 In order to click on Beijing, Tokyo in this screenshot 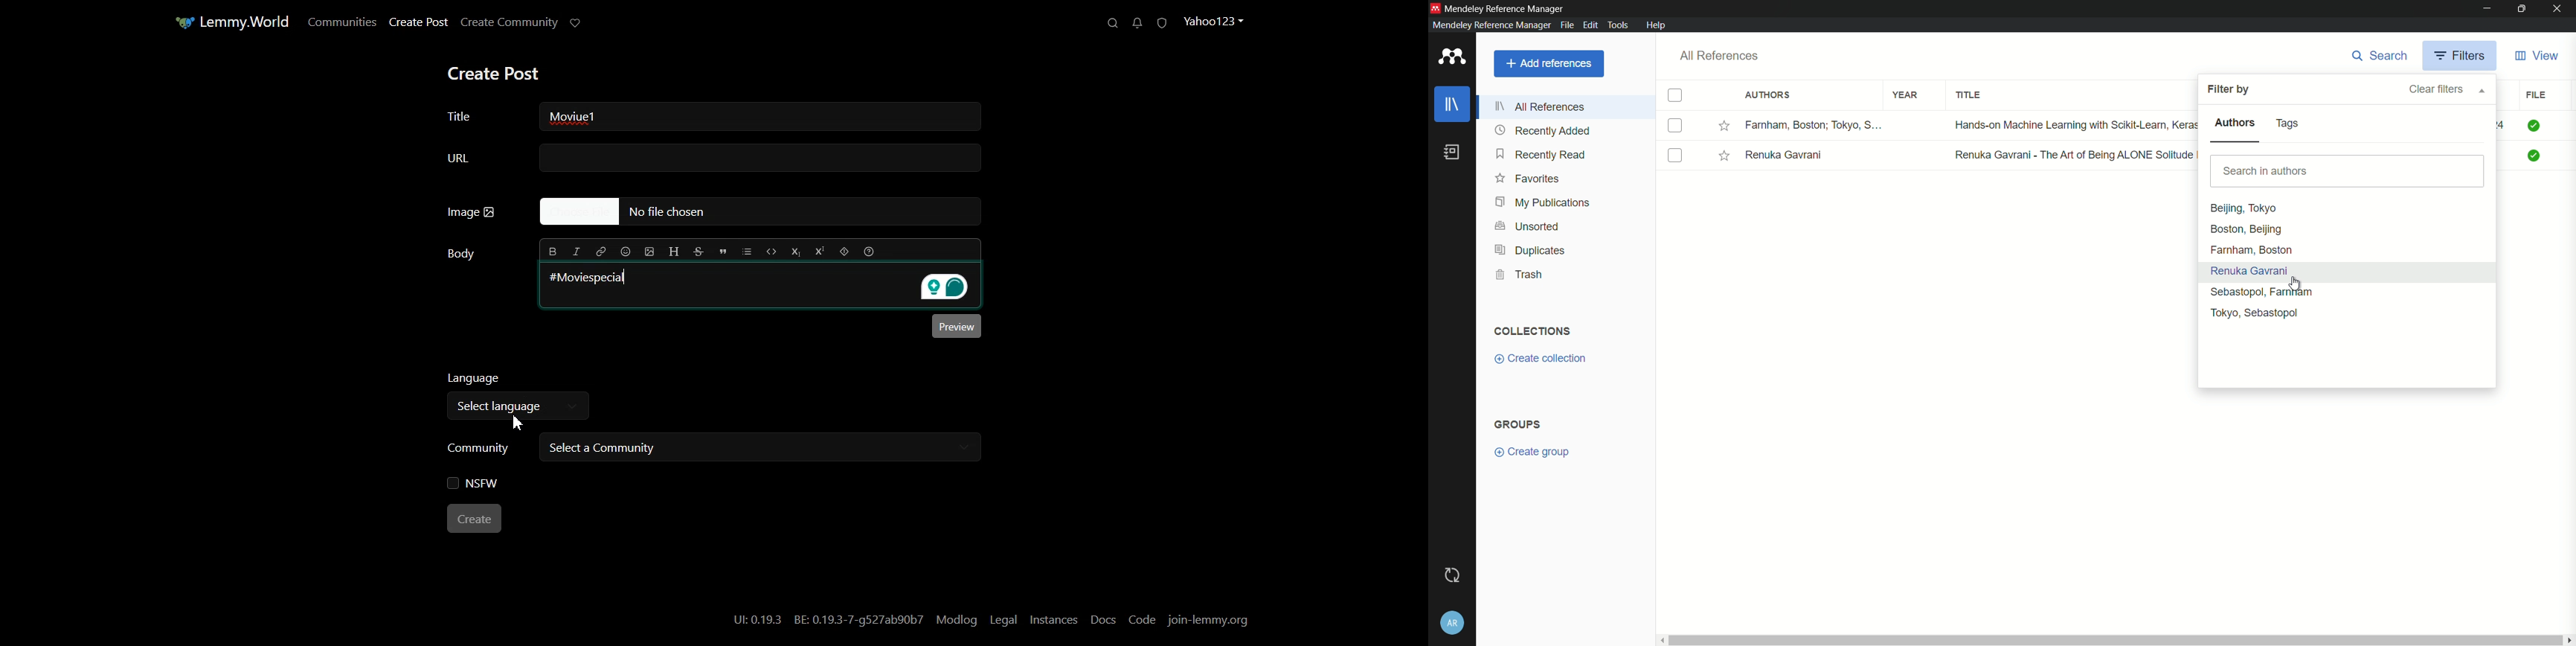, I will do `click(2250, 208)`.